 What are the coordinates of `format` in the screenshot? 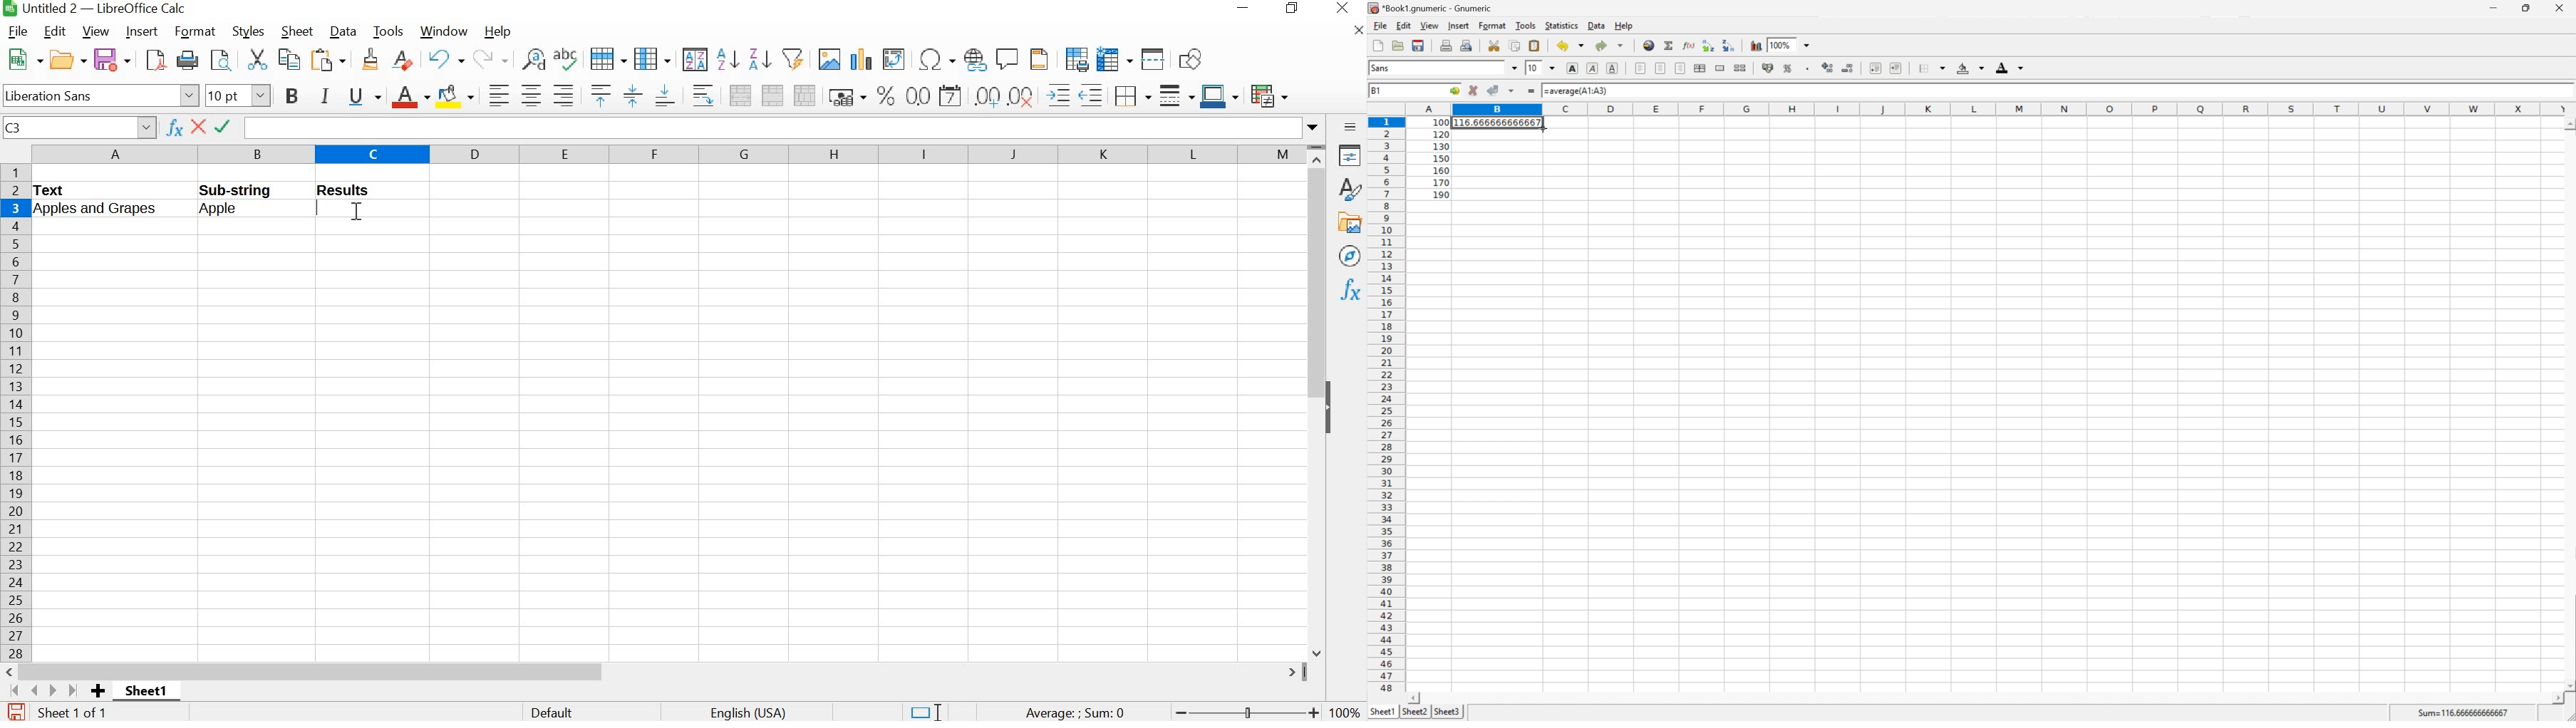 It's located at (196, 31).